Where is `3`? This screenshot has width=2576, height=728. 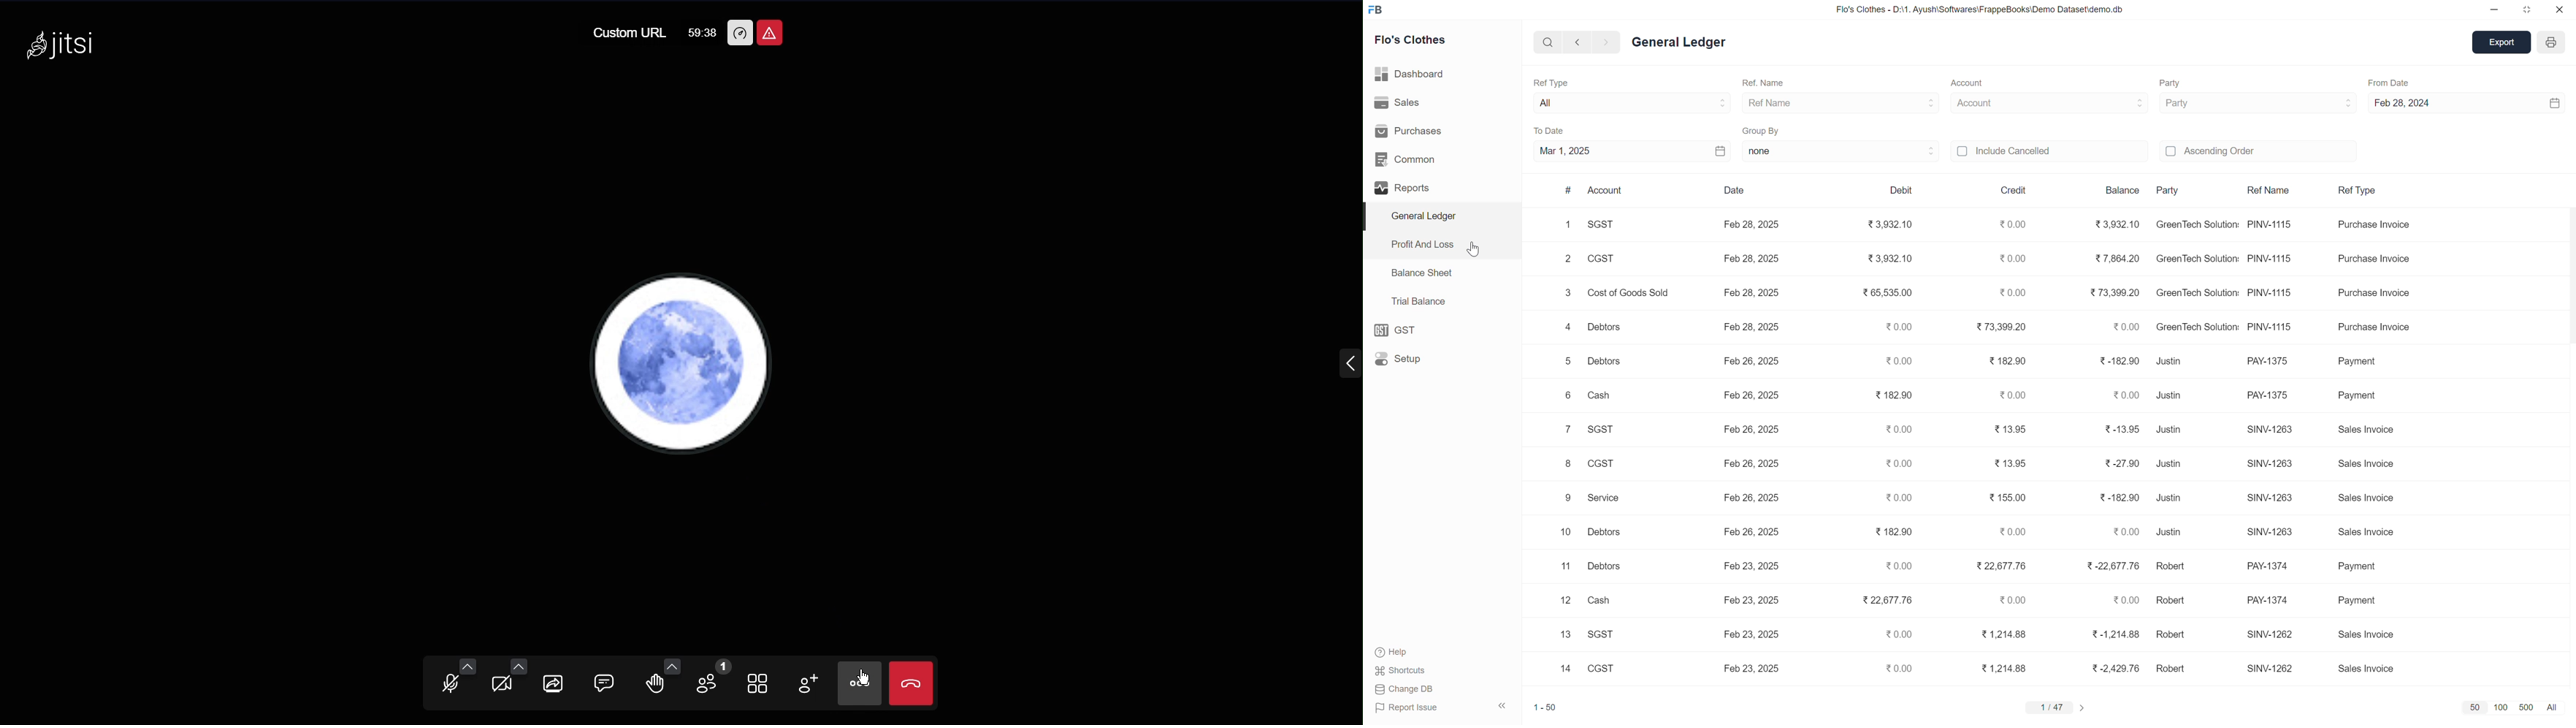
3 is located at coordinates (1565, 294).